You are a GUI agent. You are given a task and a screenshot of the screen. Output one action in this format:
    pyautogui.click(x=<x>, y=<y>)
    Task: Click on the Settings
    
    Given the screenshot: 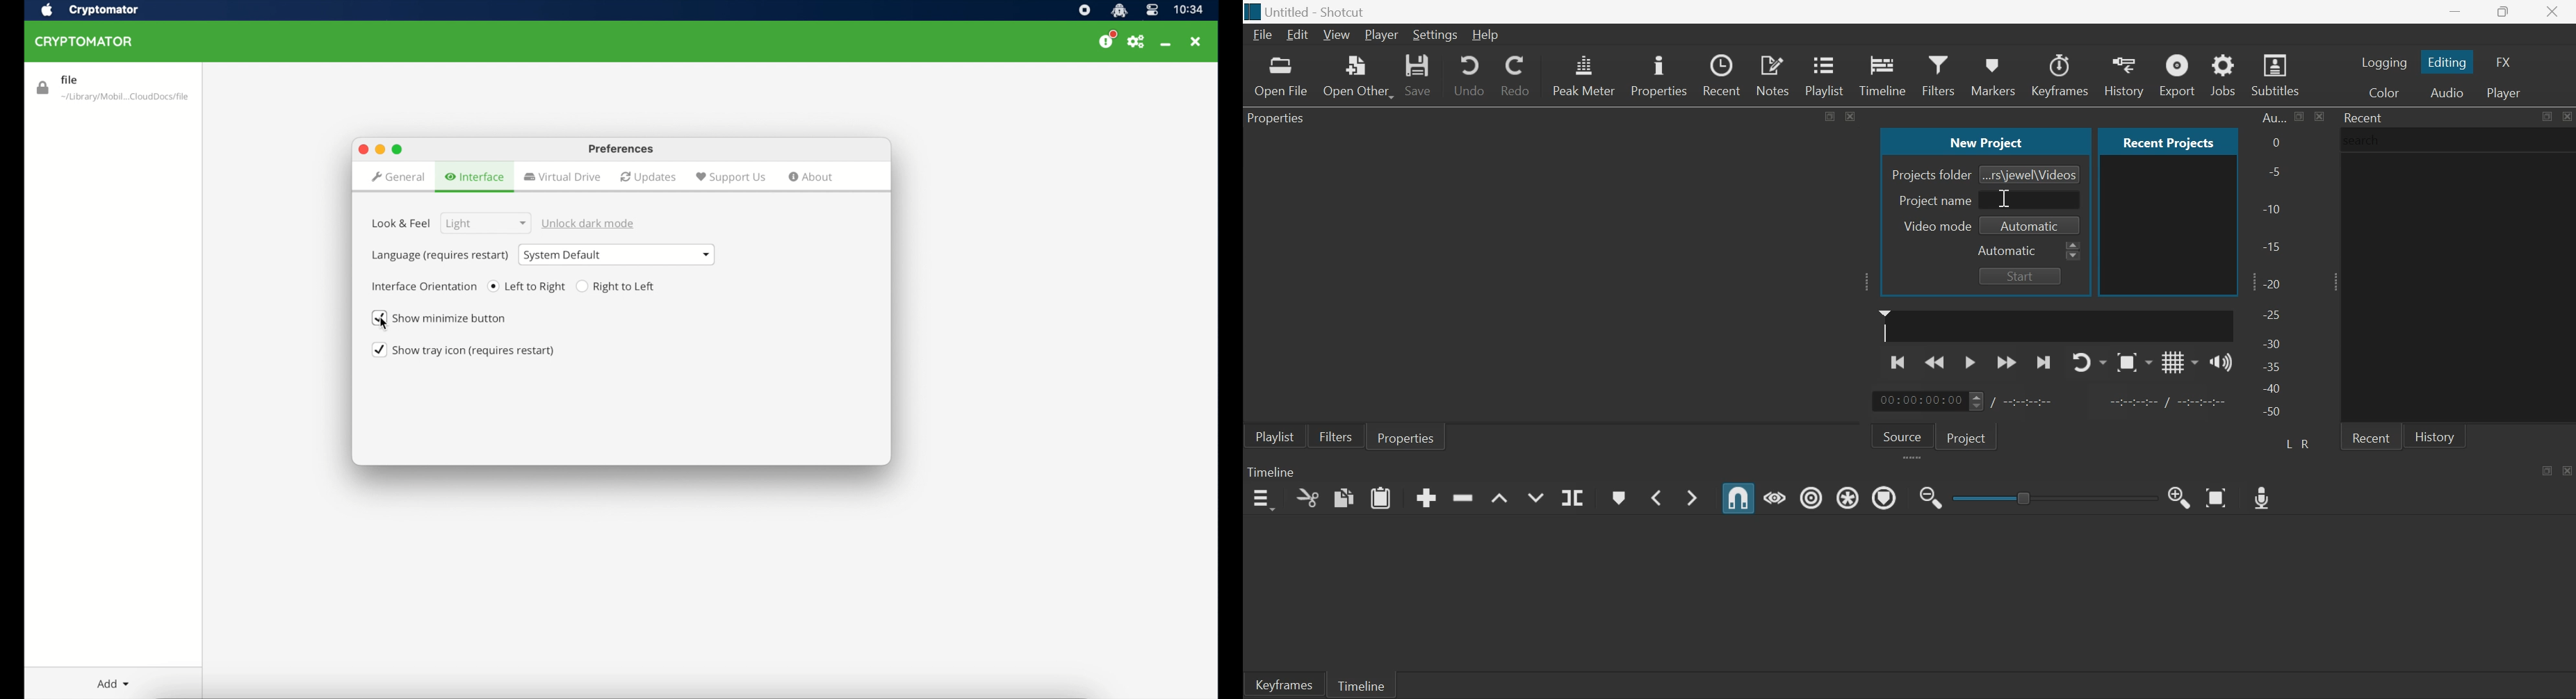 What is the action you would take?
    pyautogui.click(x=1435, y=35)
    